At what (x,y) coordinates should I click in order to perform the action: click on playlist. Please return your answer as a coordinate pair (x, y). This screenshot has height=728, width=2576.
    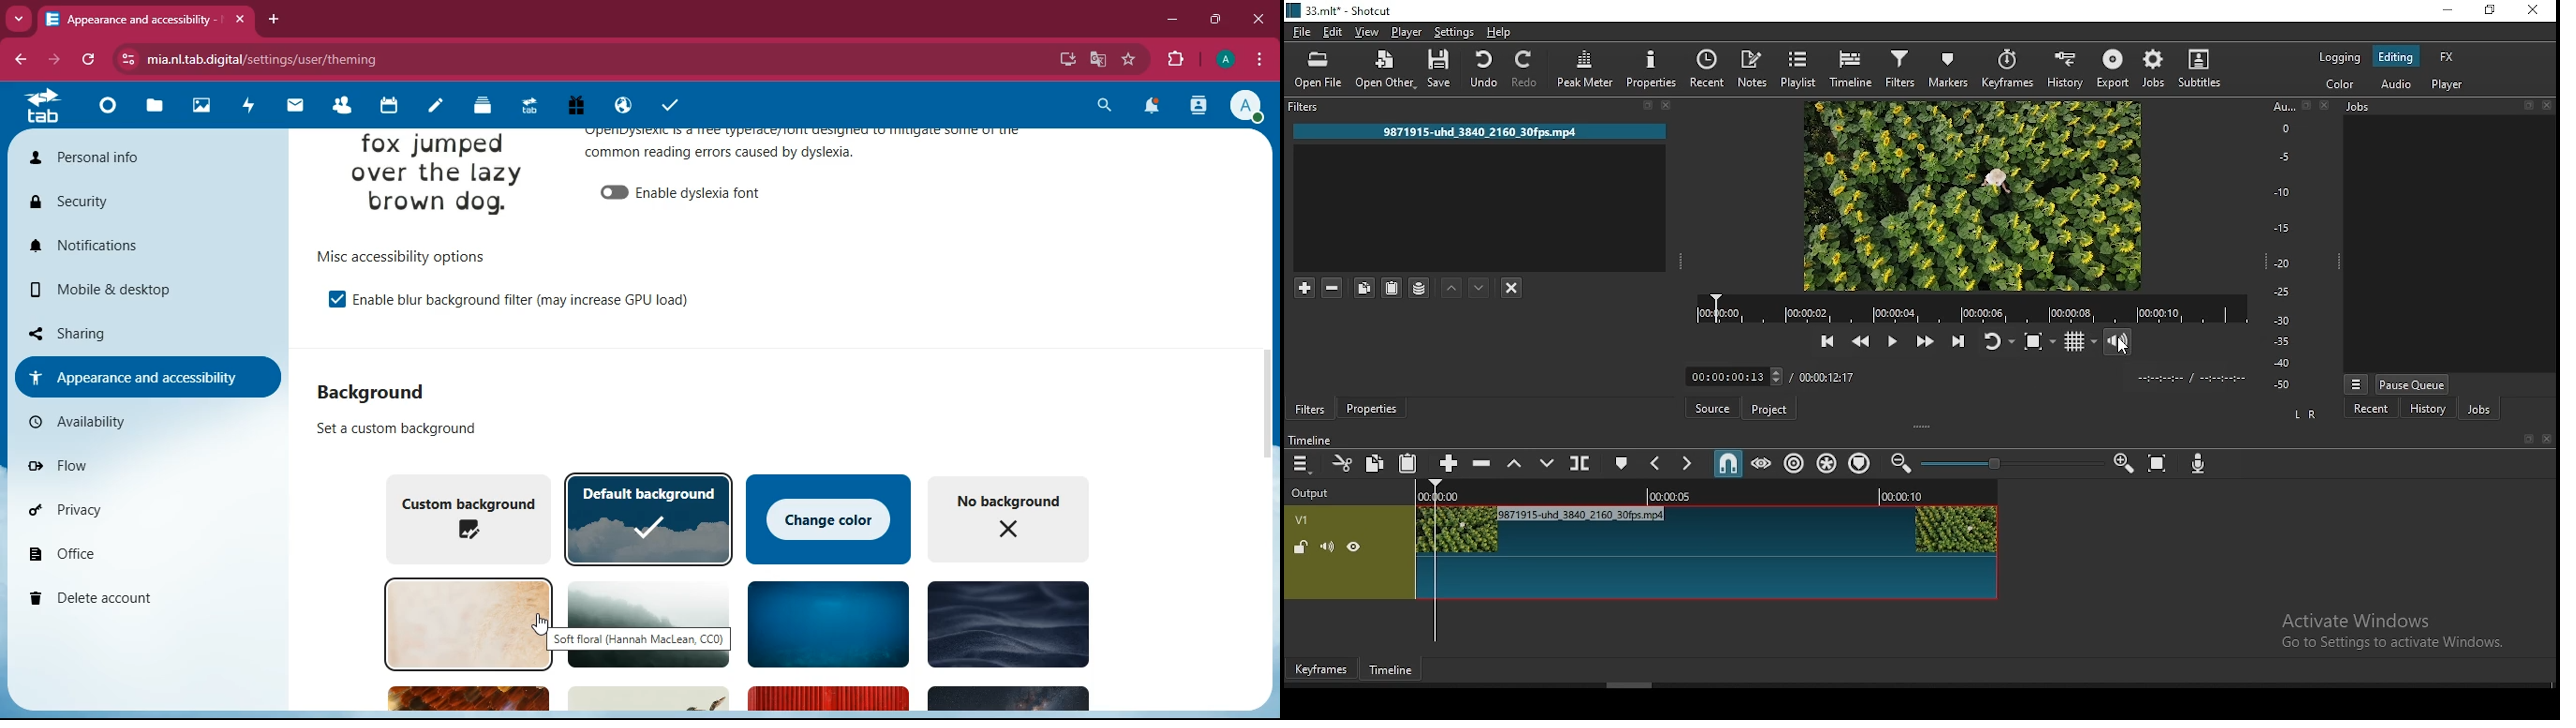
    Looking at the image, I should click on (1799, 68).